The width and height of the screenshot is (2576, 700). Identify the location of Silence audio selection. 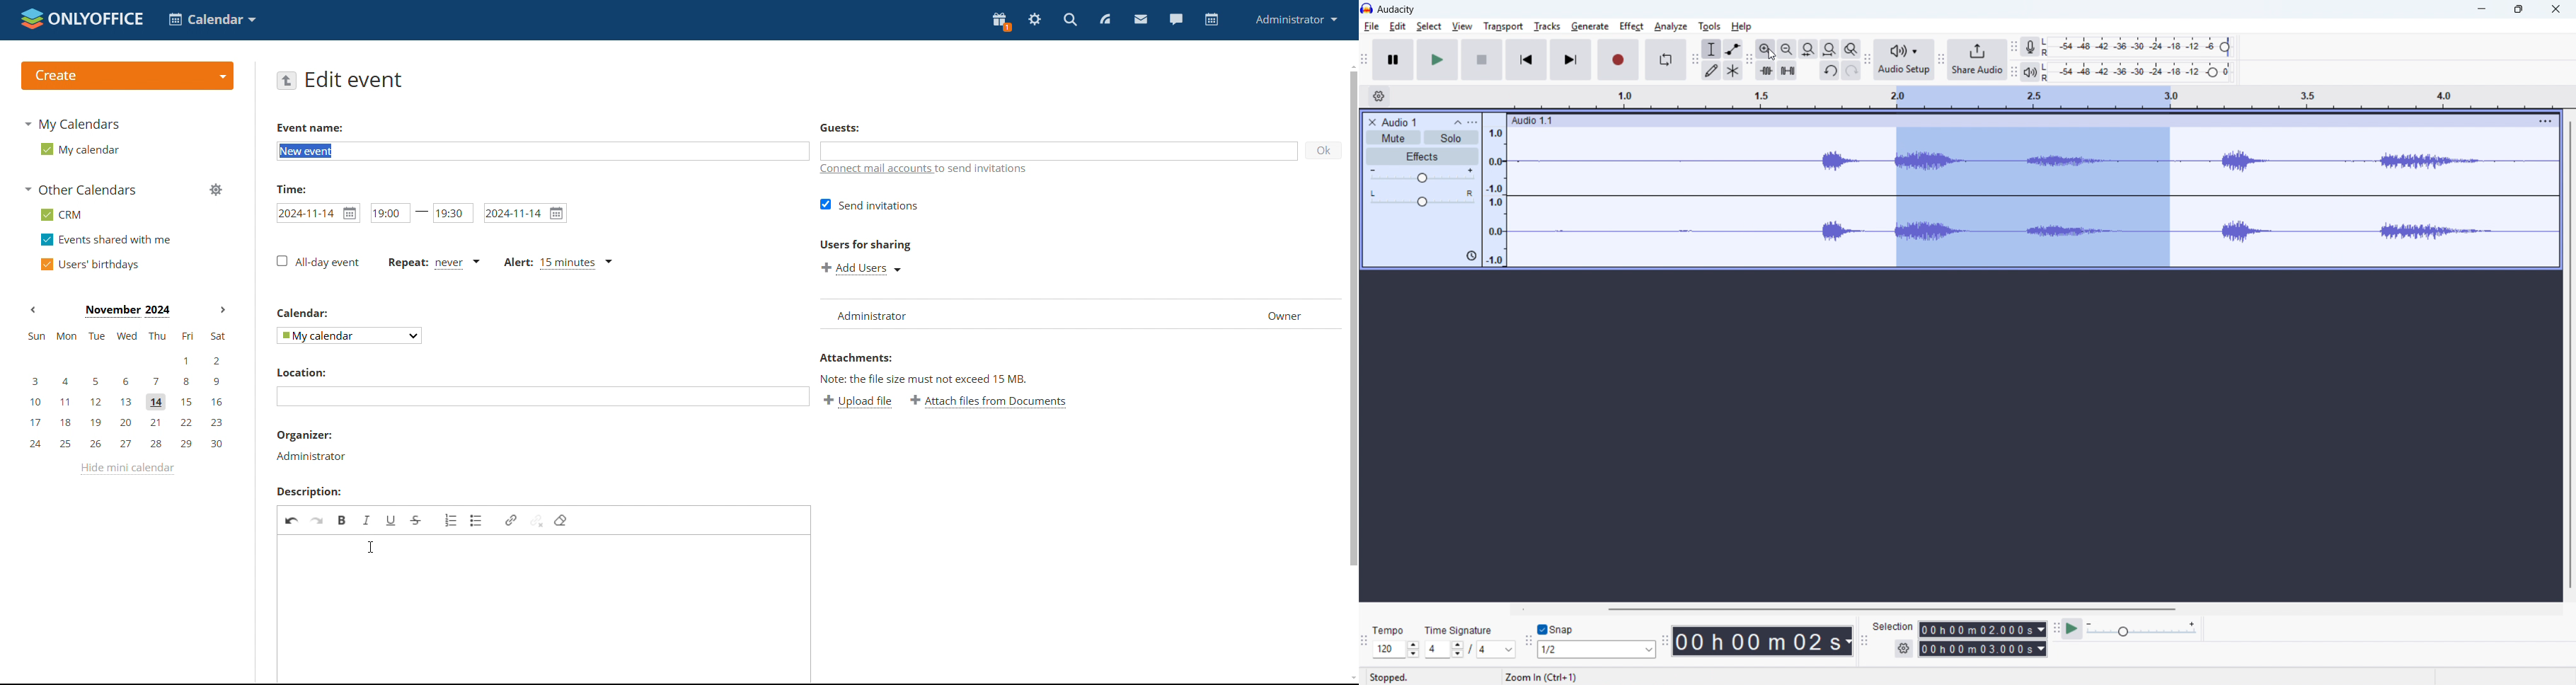
(1787, 70).